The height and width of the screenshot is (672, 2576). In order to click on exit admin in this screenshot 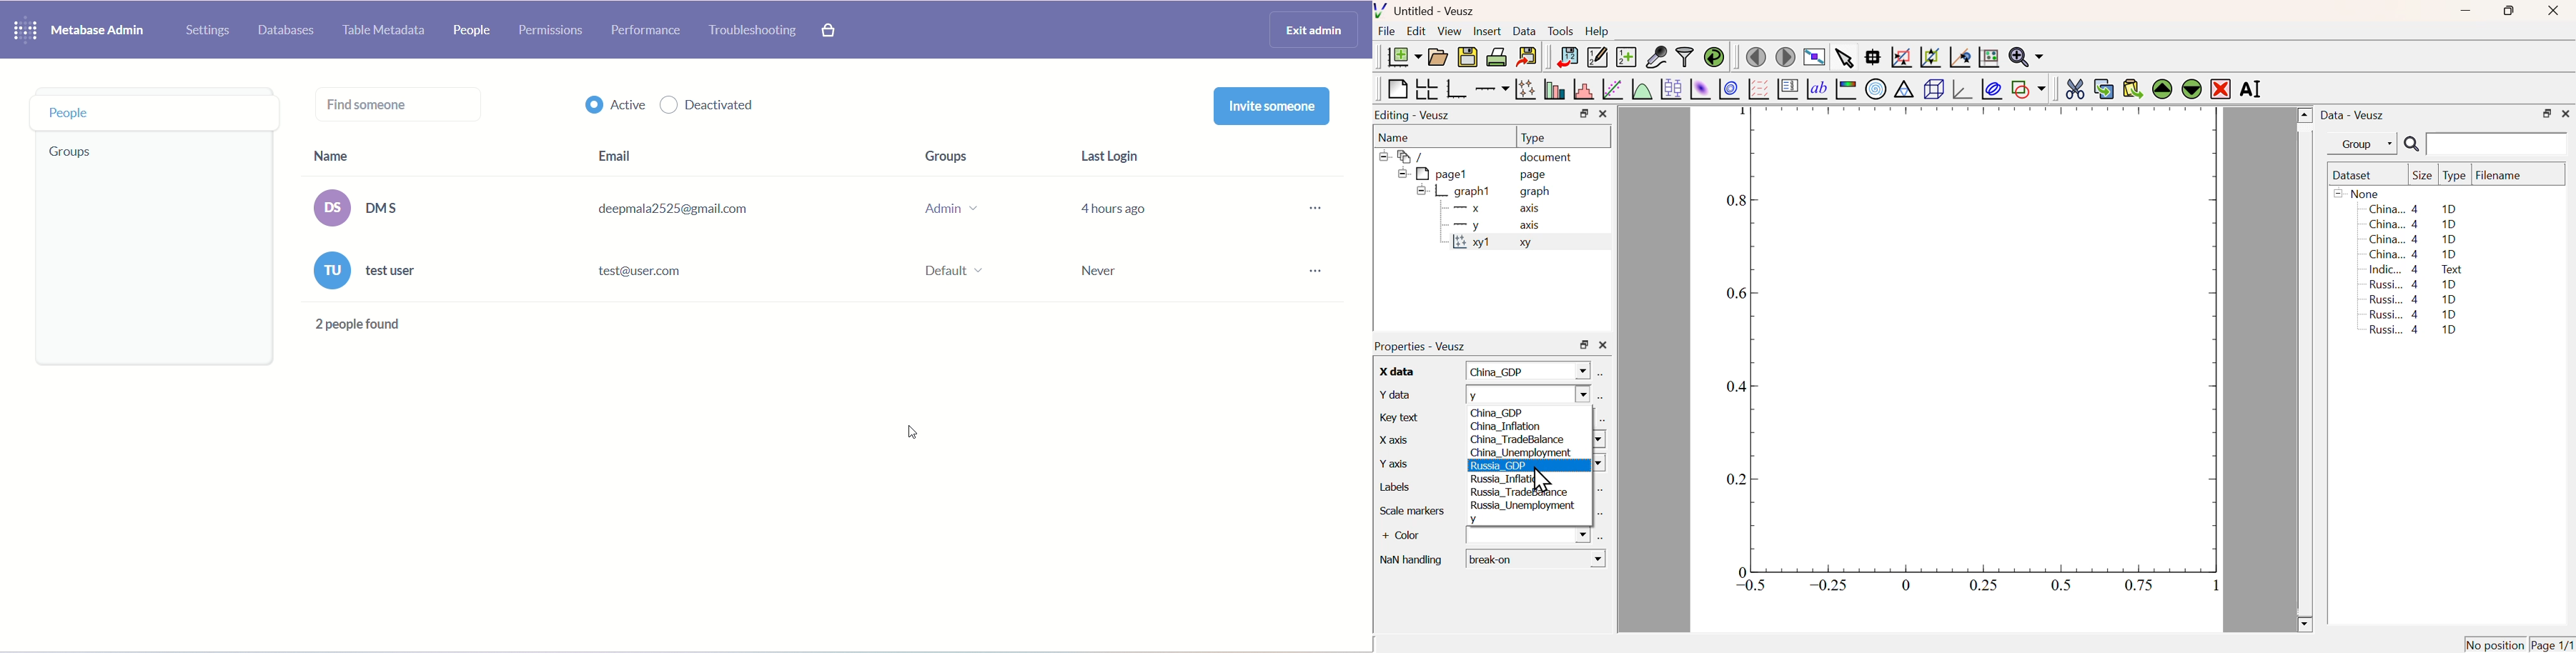, I will do `click(1310, 30)`.